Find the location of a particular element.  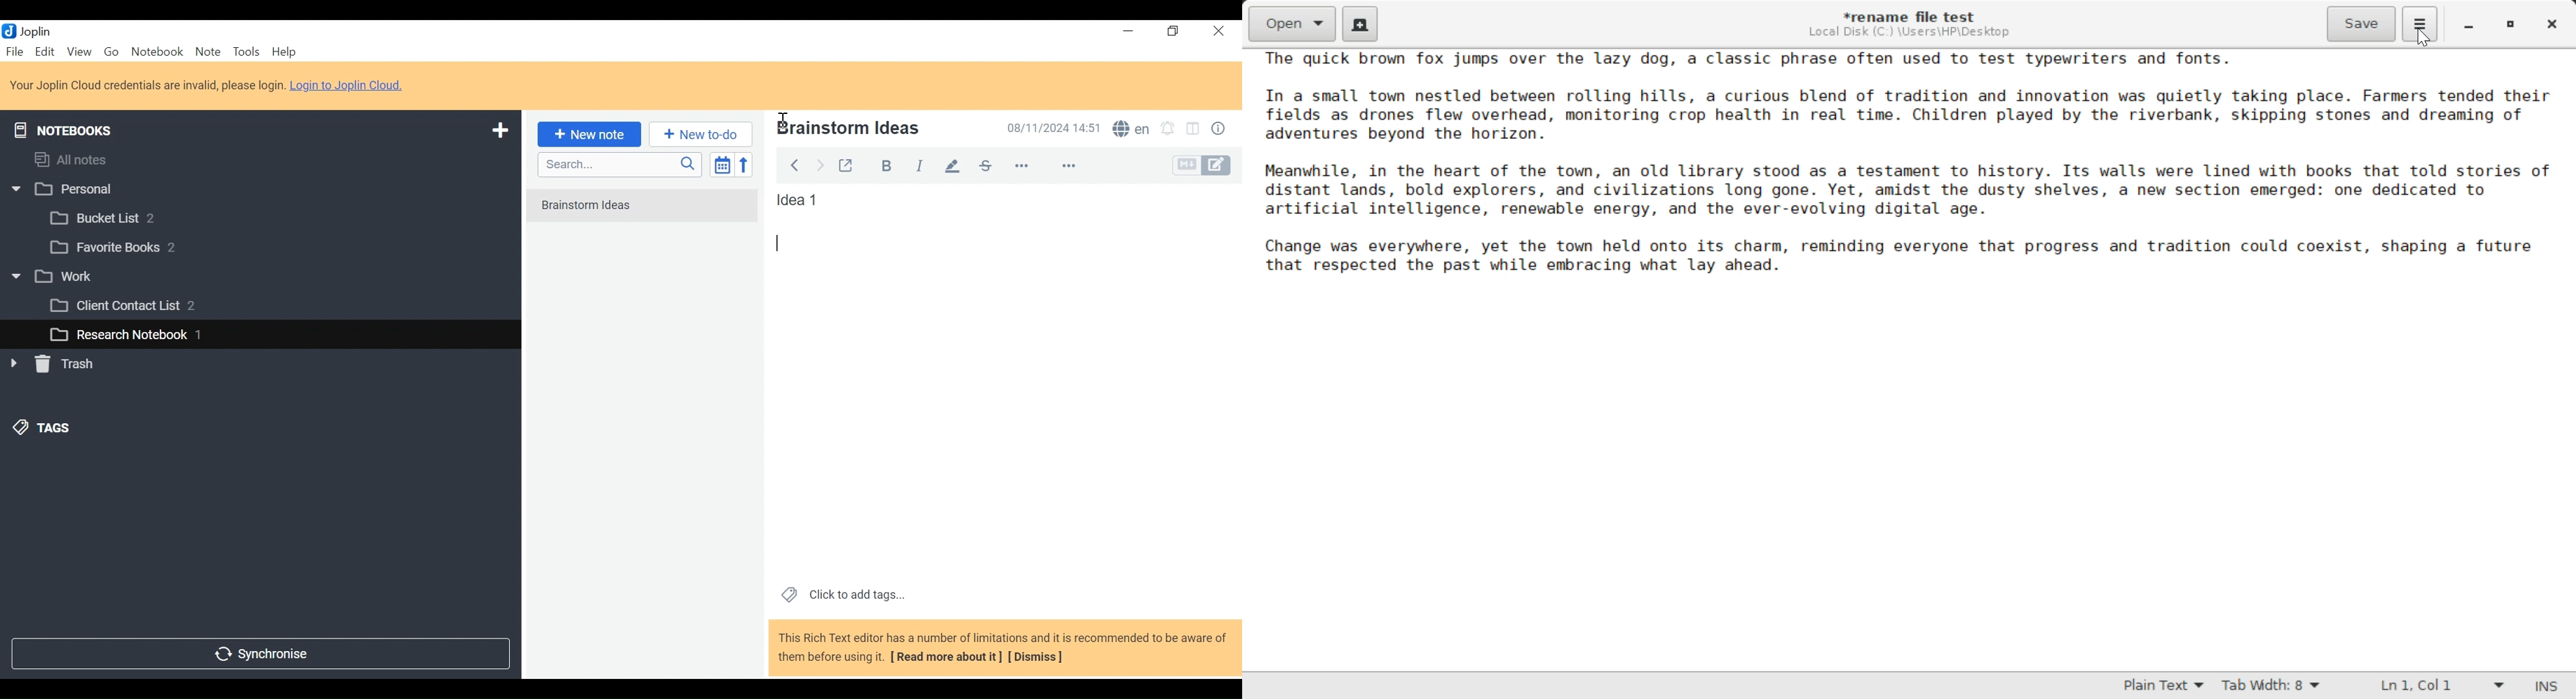

Close is located at coordinates (1217, 32).